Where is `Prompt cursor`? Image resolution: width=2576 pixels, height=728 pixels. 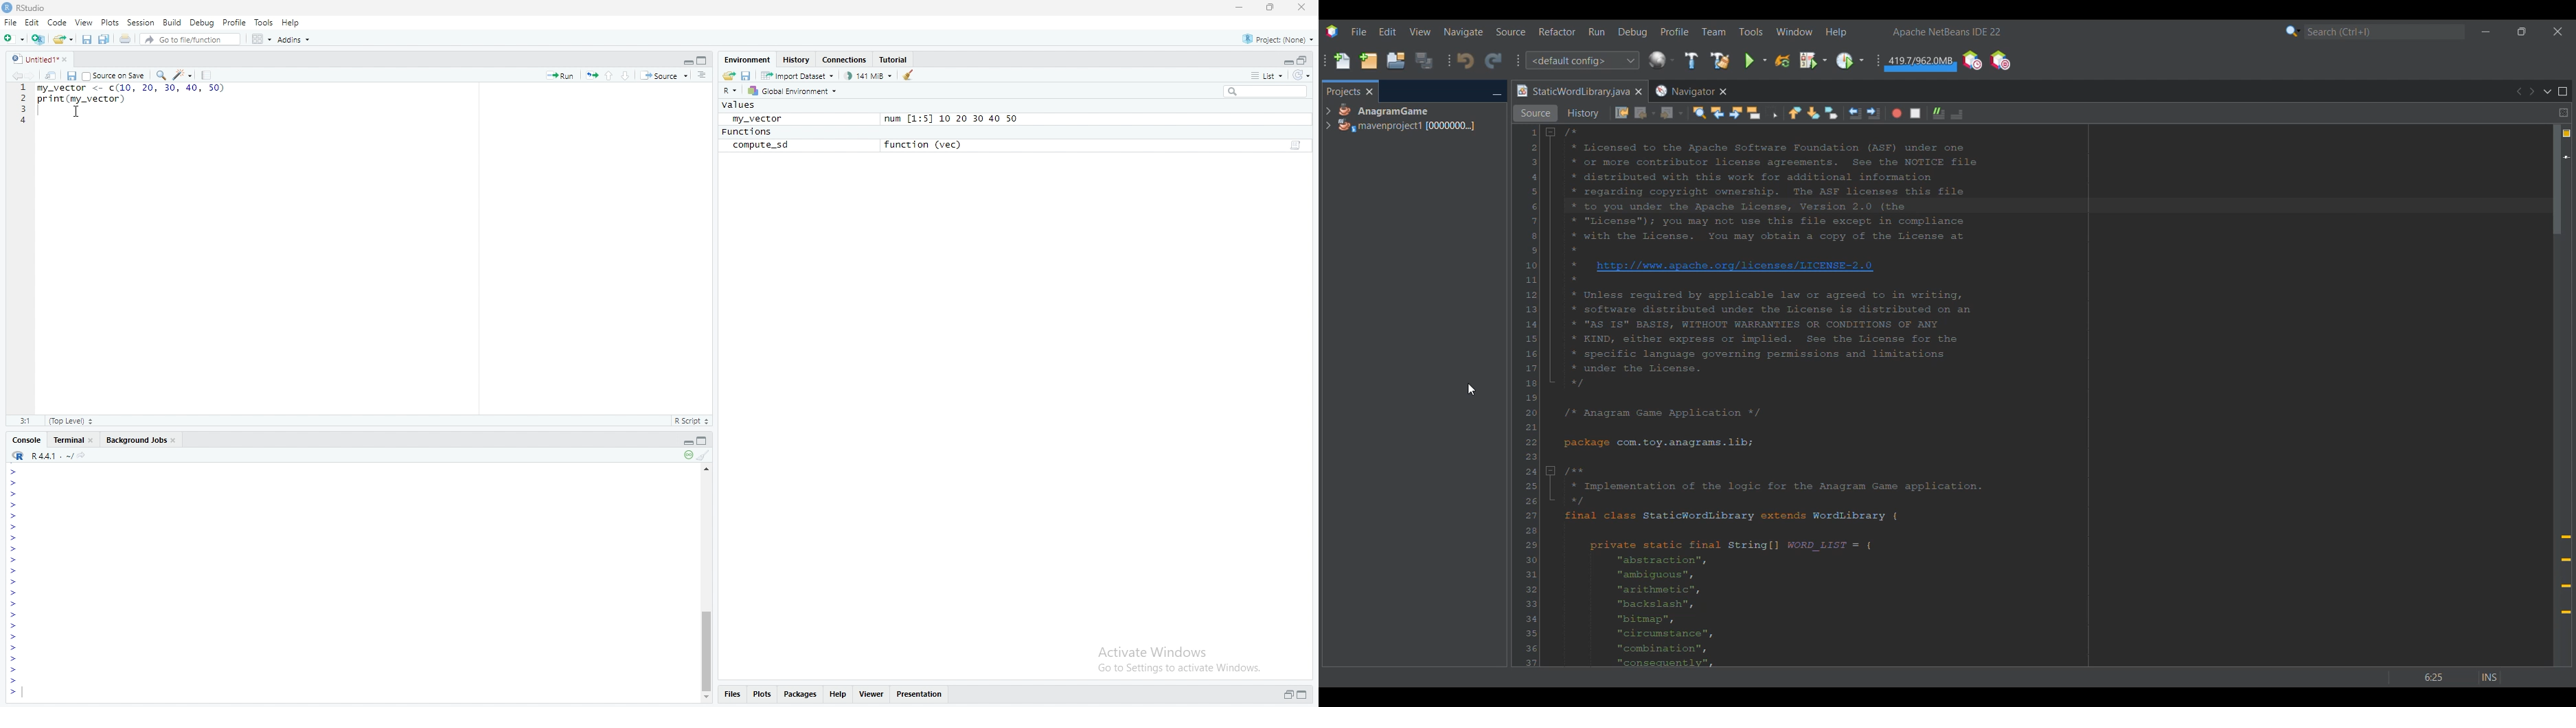
Prompt cursor is located at coordinates (14, 505).